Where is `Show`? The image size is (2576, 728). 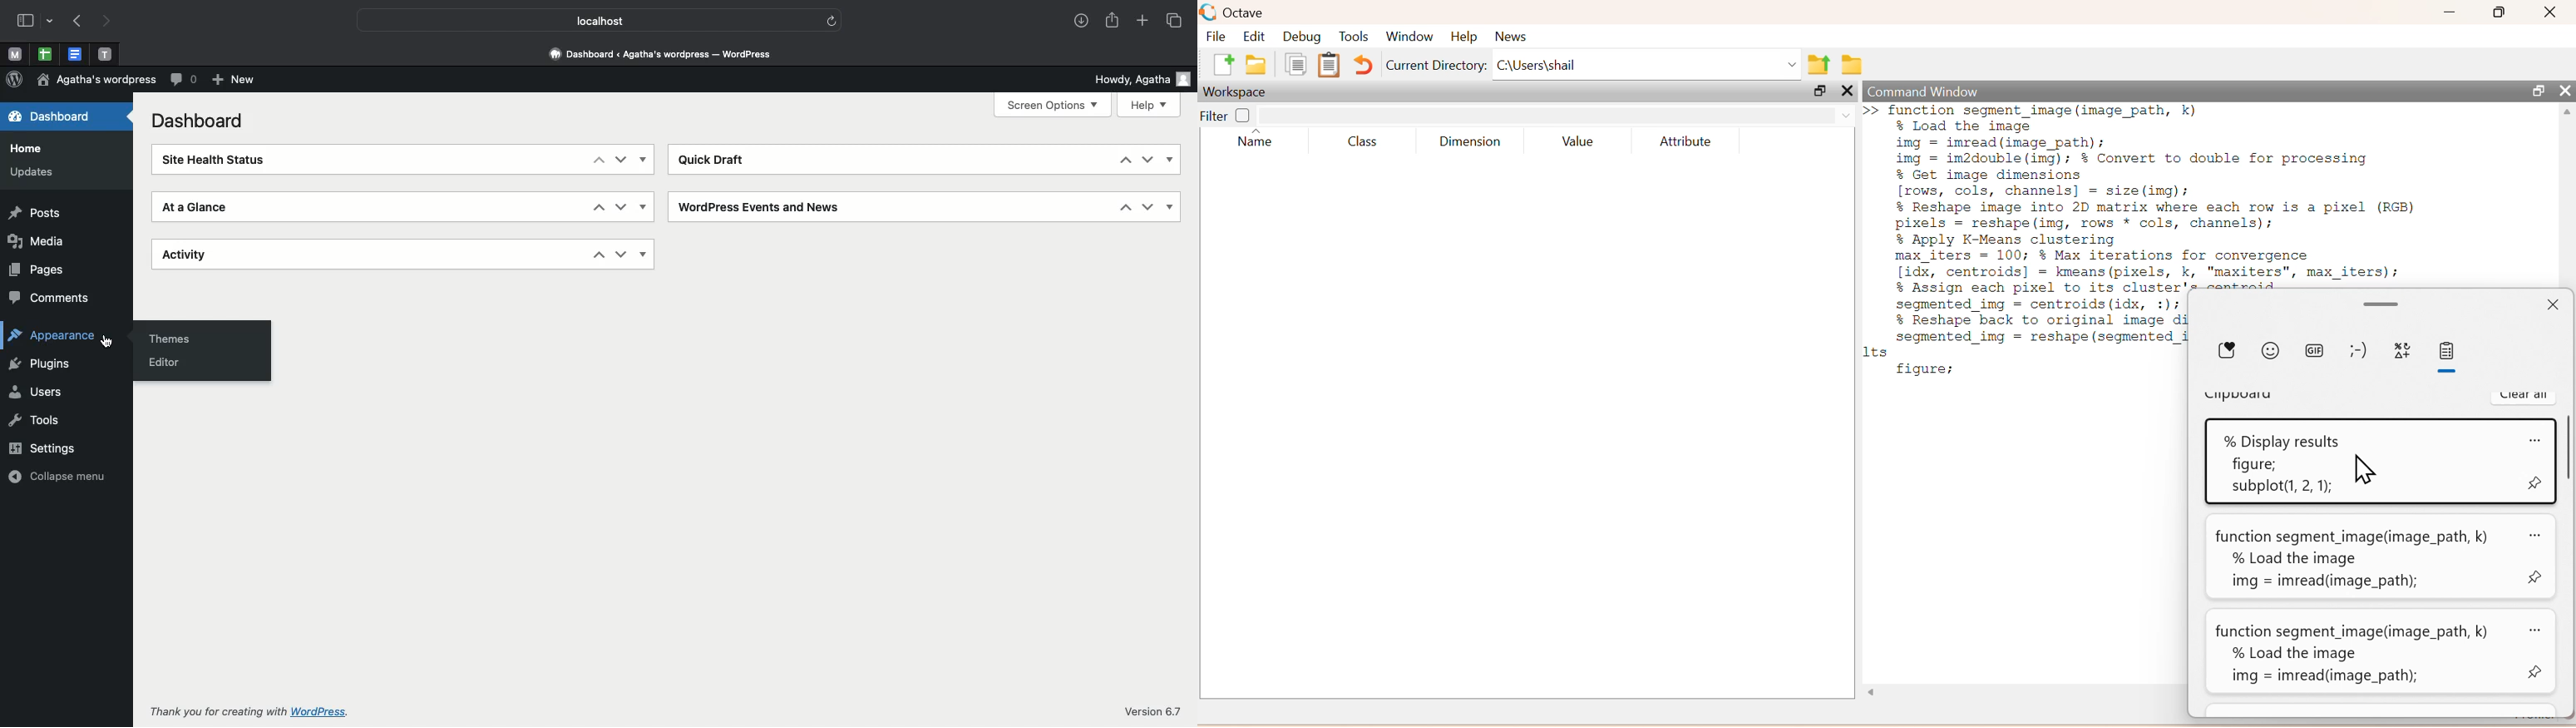 Show is located at coordinates (644, 160).